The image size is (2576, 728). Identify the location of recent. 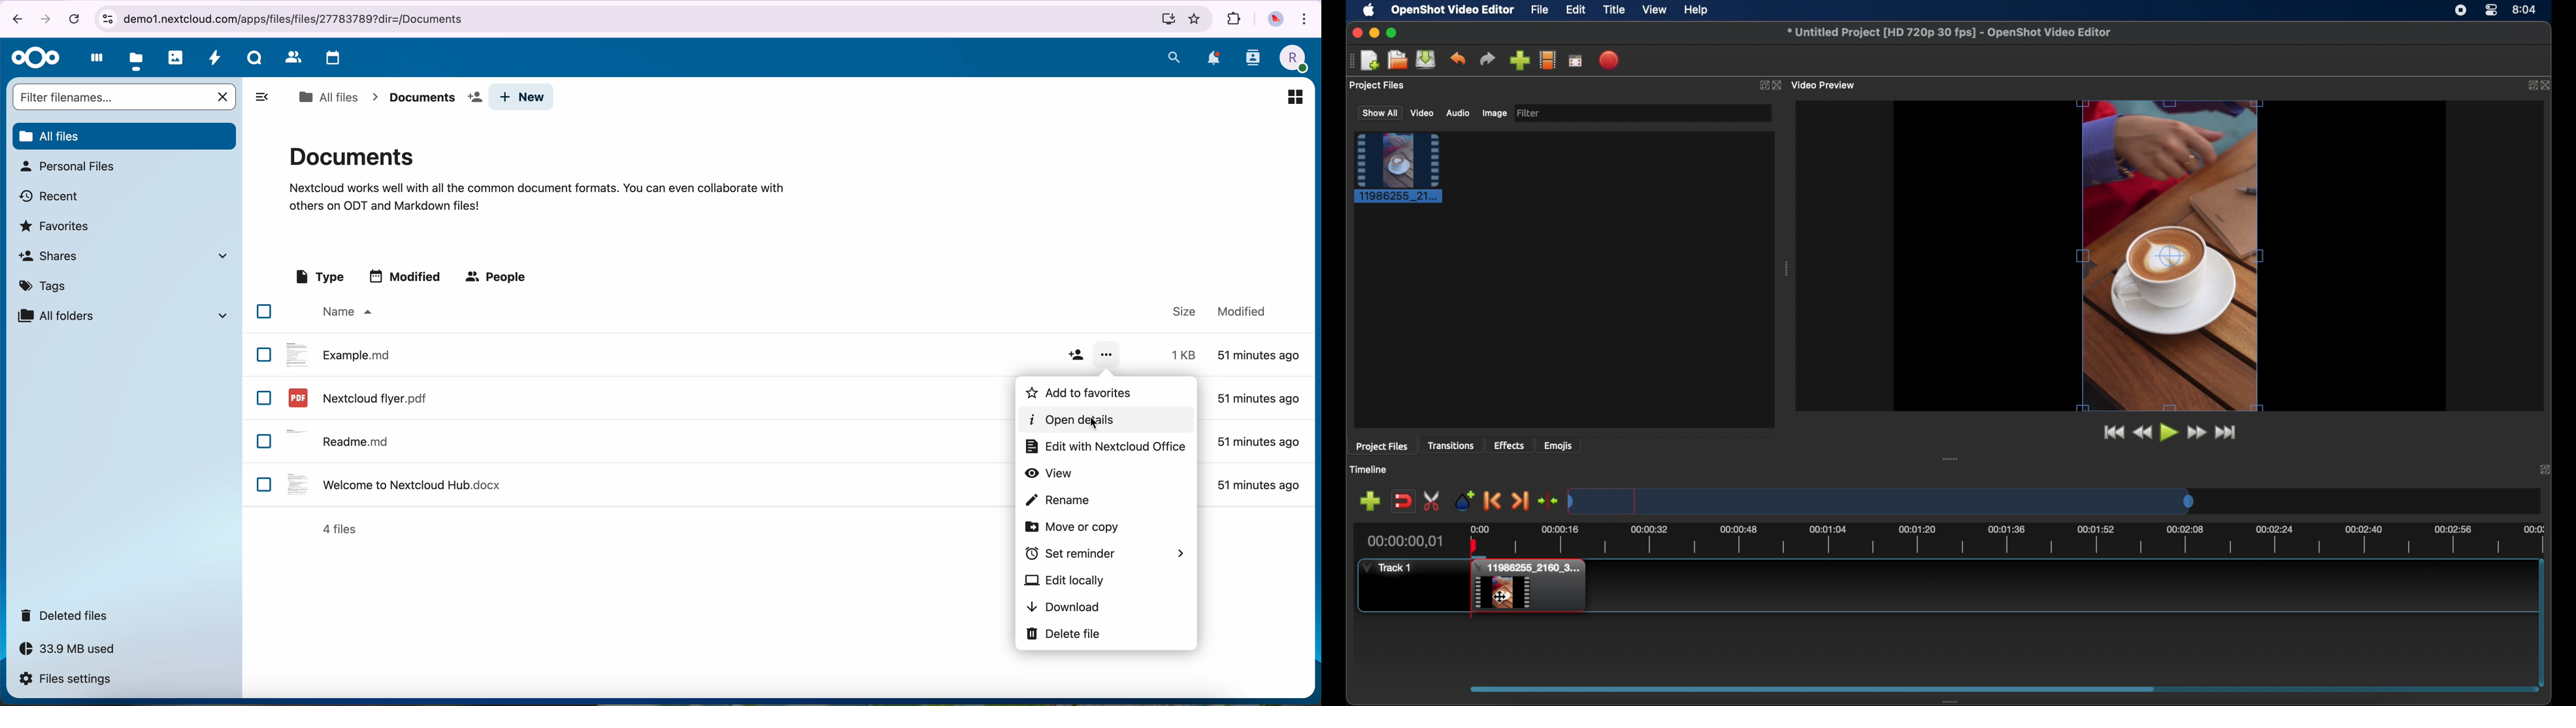
(50, 195).